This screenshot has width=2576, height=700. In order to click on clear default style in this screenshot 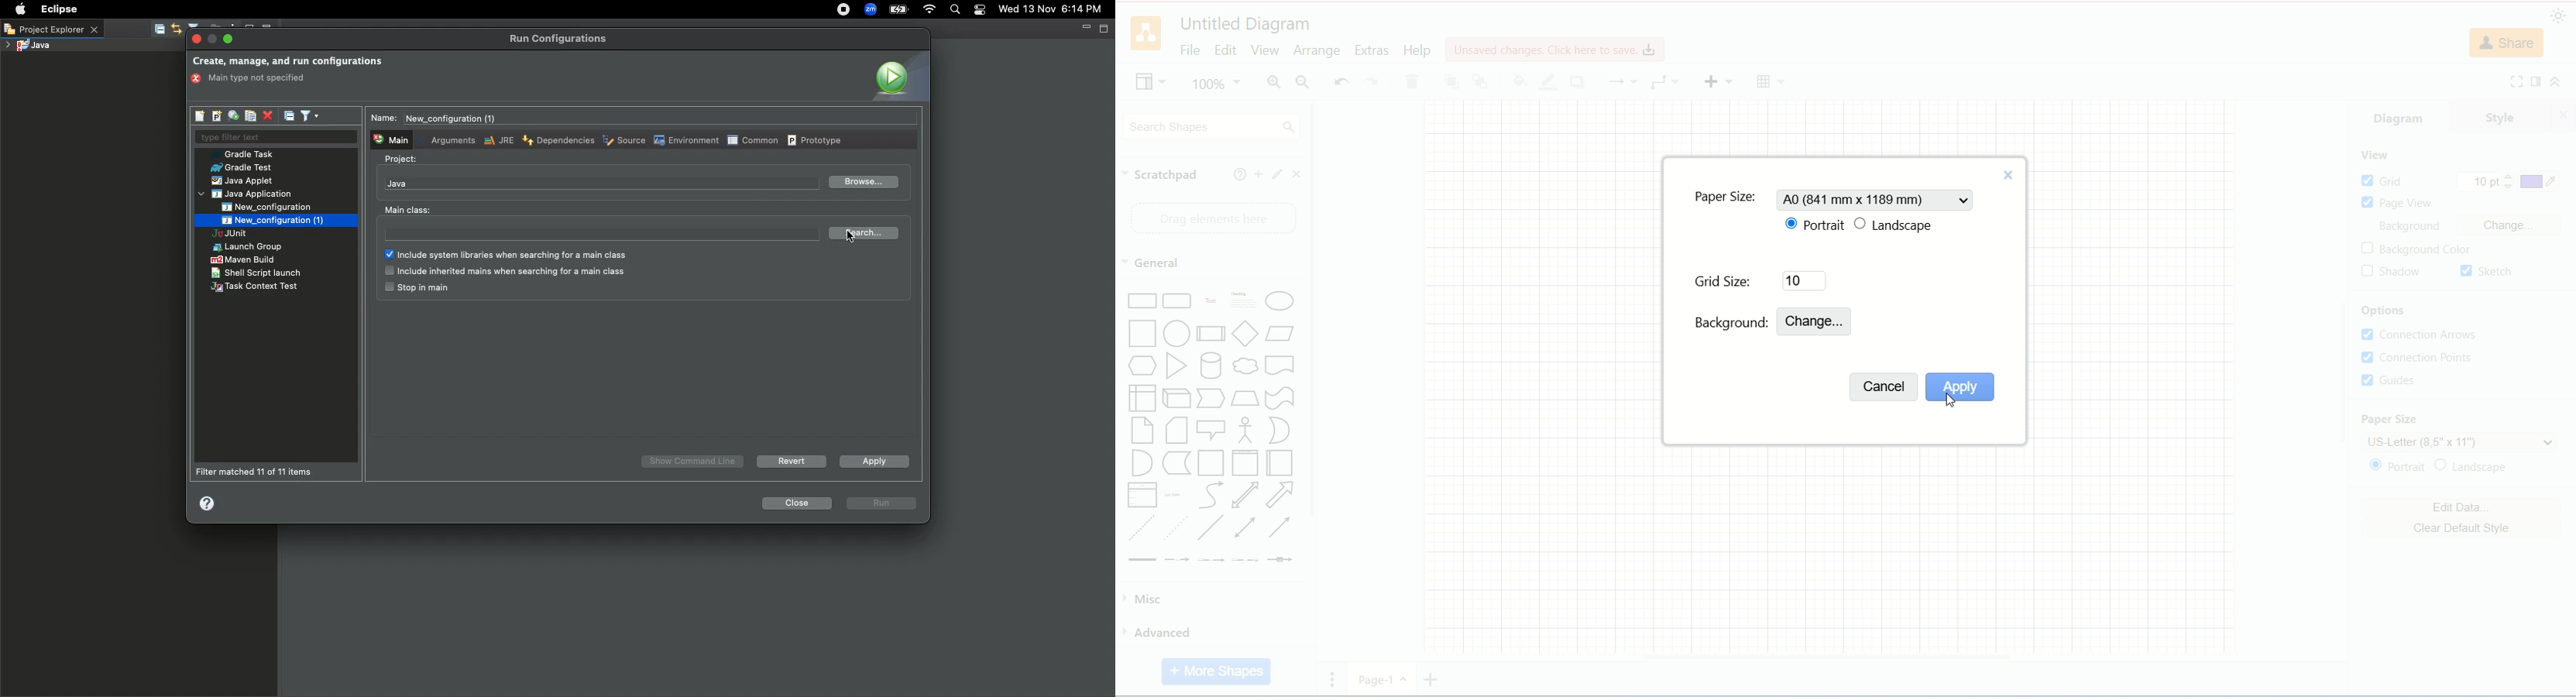, I will do `click(2461, 530)`.